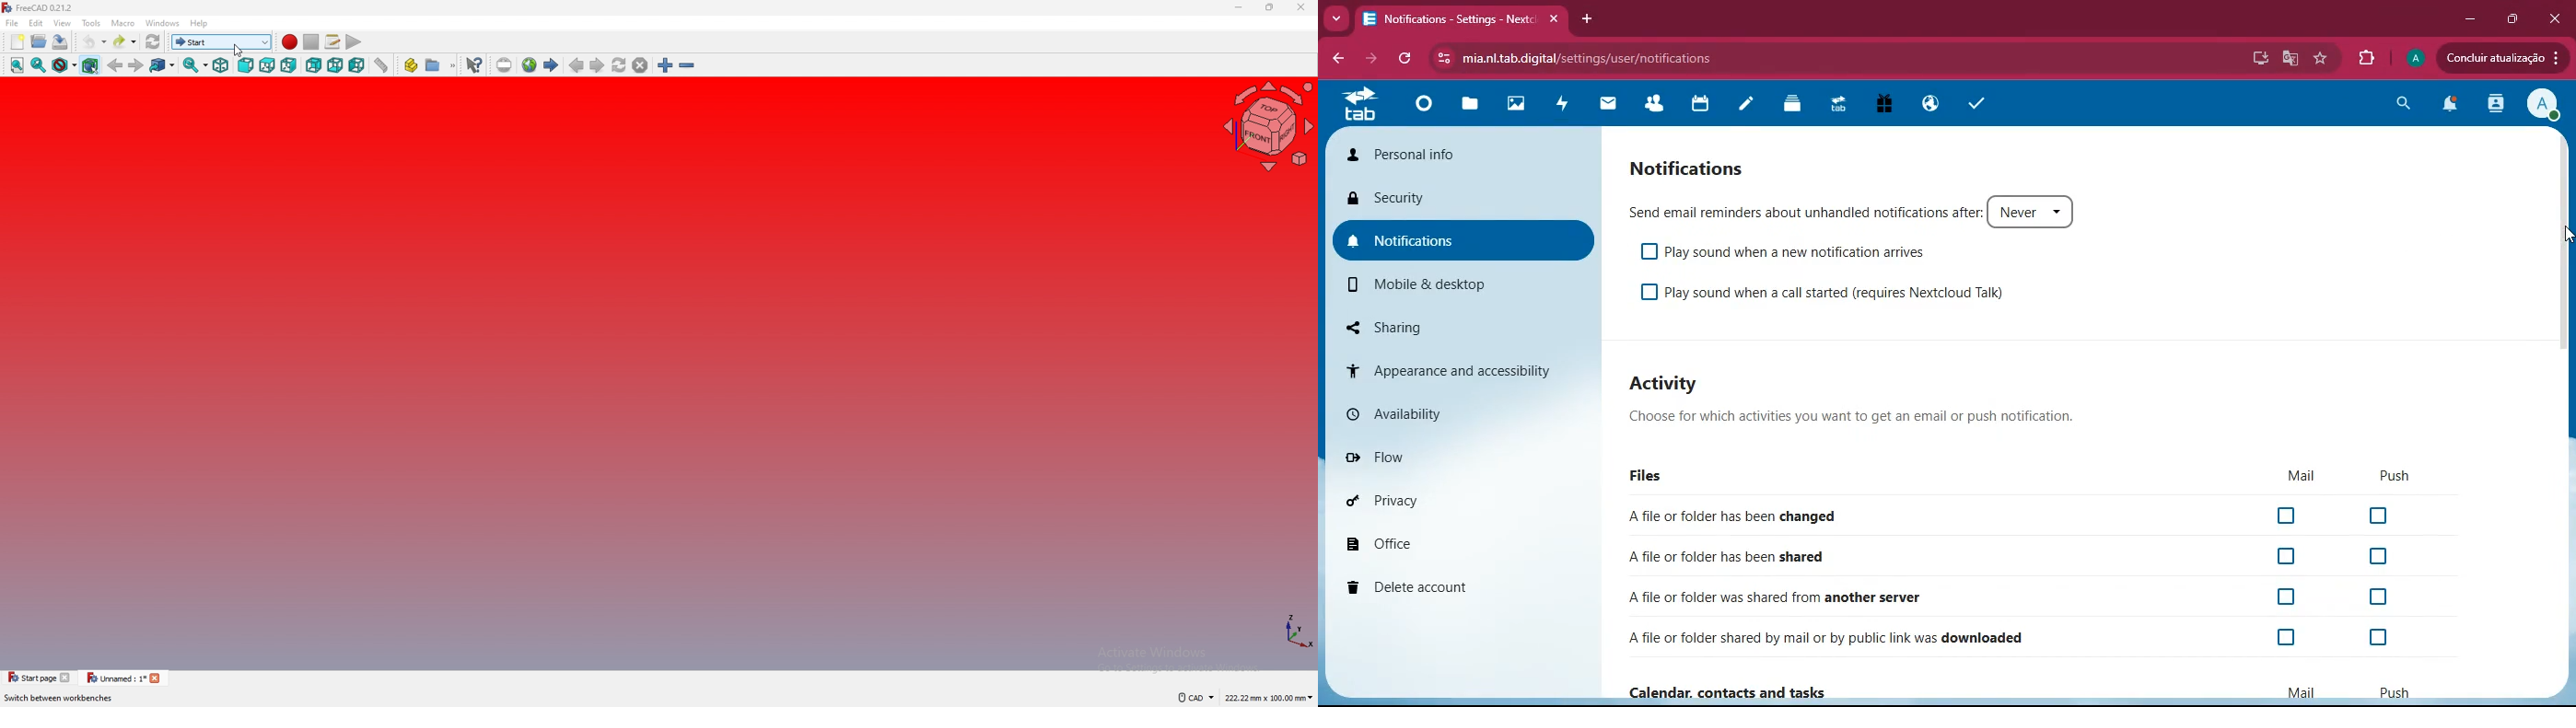 The height and width of the screenshot is (728, 2576). What do you see at coordinates (91, 23) in the screenshot?
I see `tools` at bounding box center [91, 23].